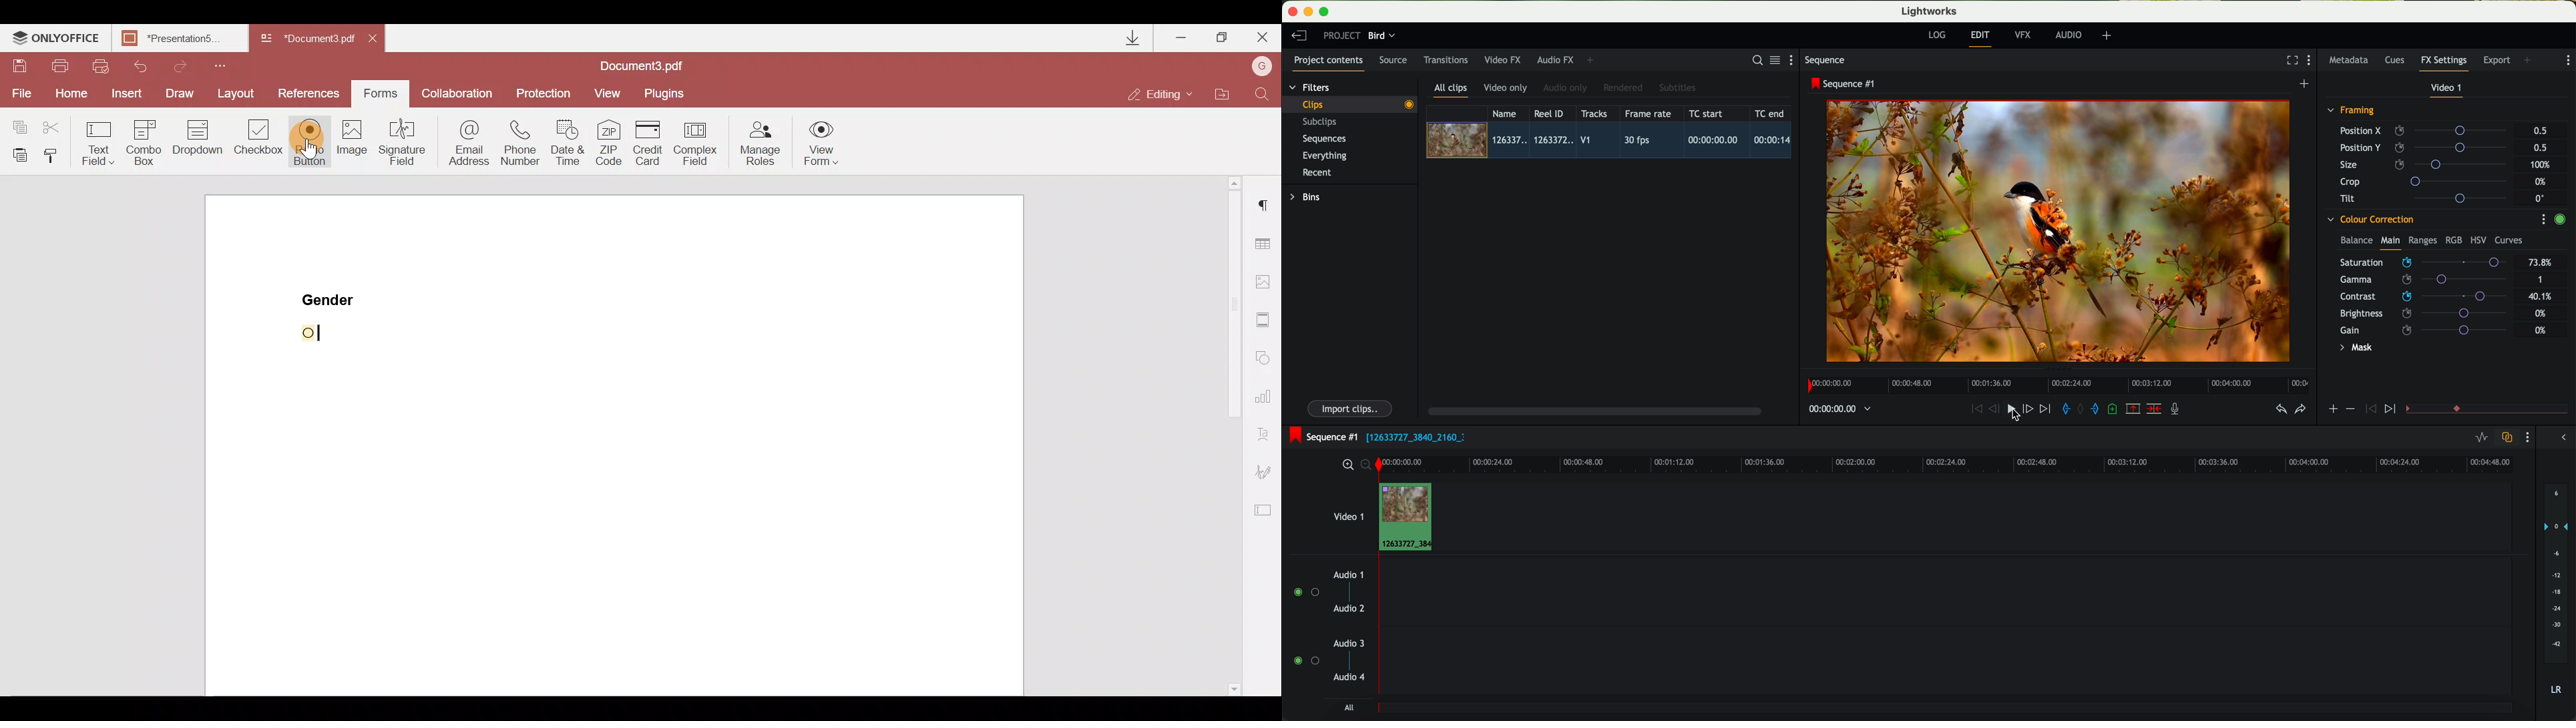  What do you see at coordinates (1451, 91) in the screenshot?
I see `all clips` at bounding box center [1451, 91].